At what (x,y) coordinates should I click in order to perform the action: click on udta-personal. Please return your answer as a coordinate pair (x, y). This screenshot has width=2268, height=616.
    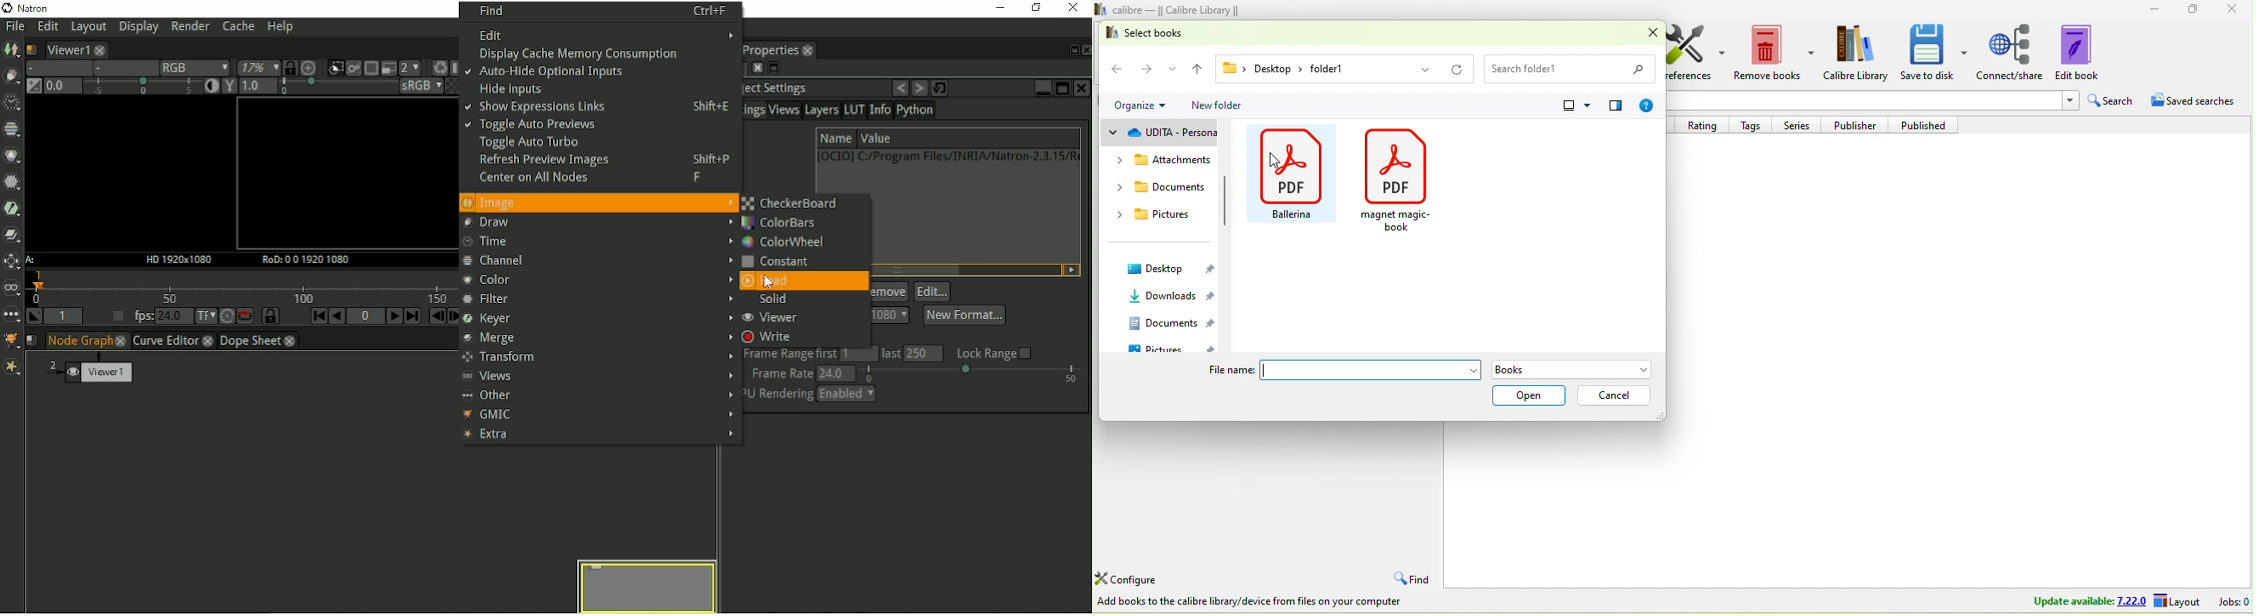
    Looking at the image, I should click on (1163, 134).